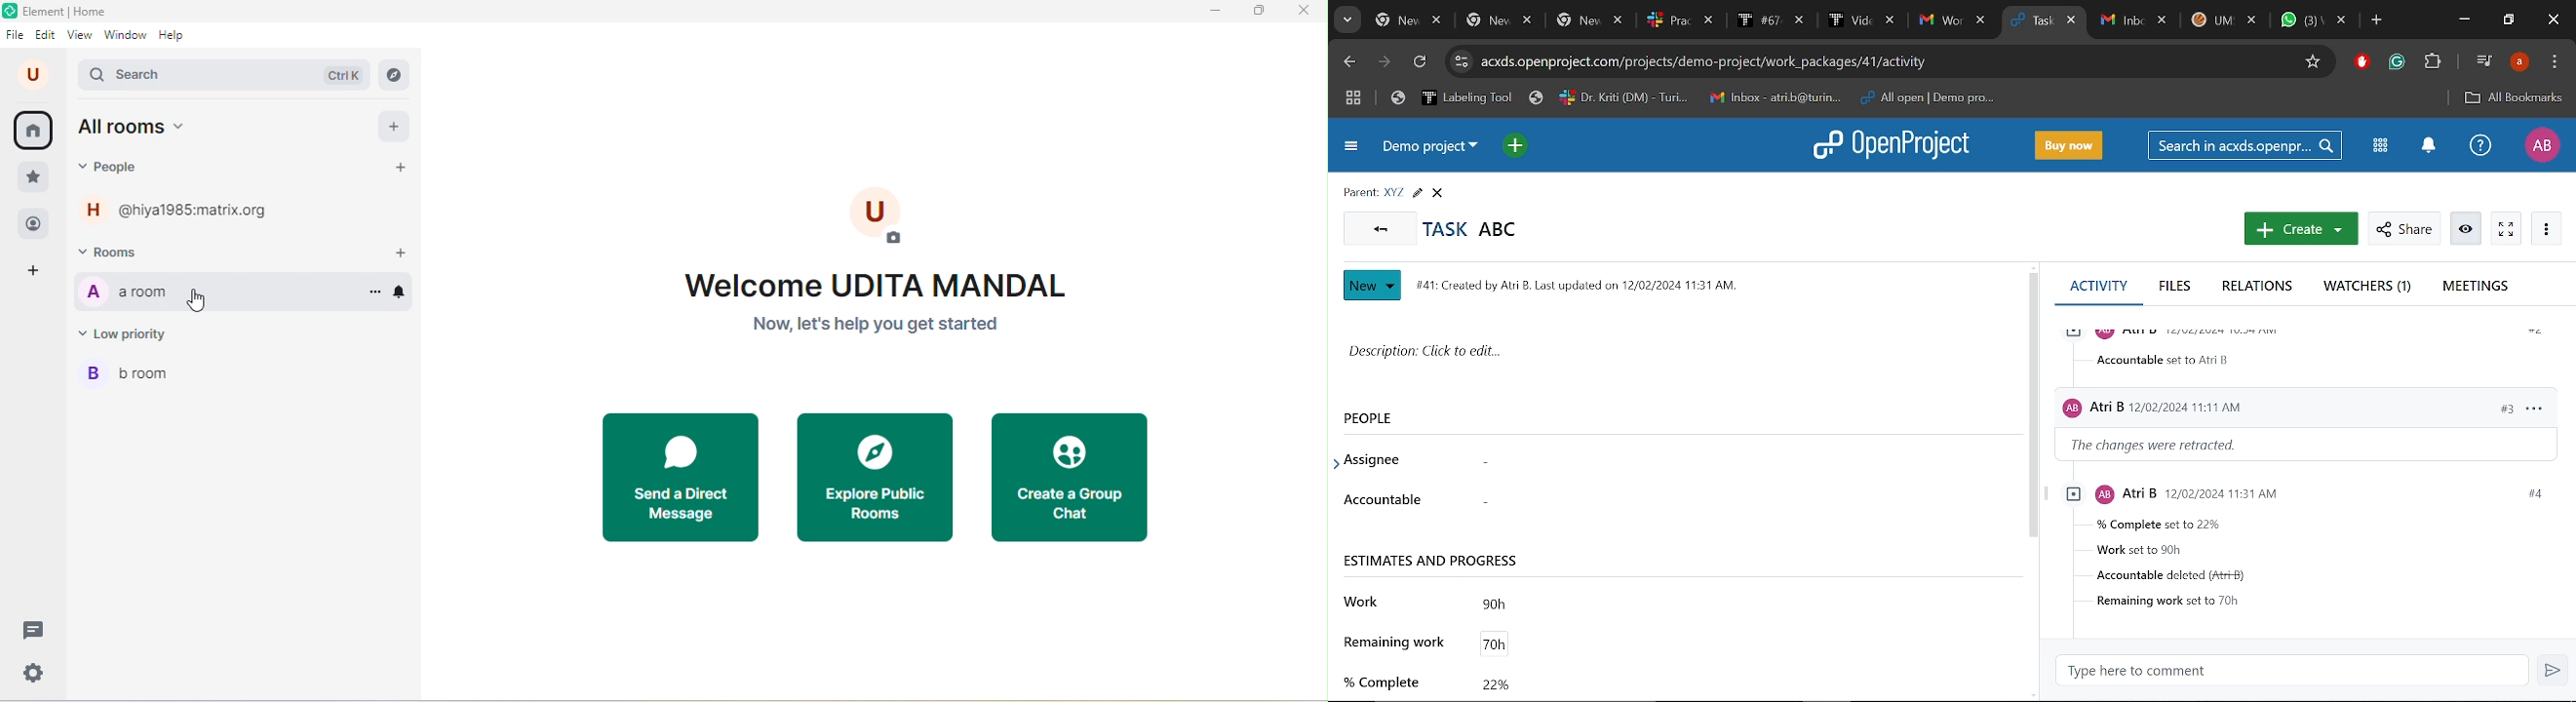 The height and width of the screenshot is (728, 2576). I want to click on explore rooms, so click(396, 77).